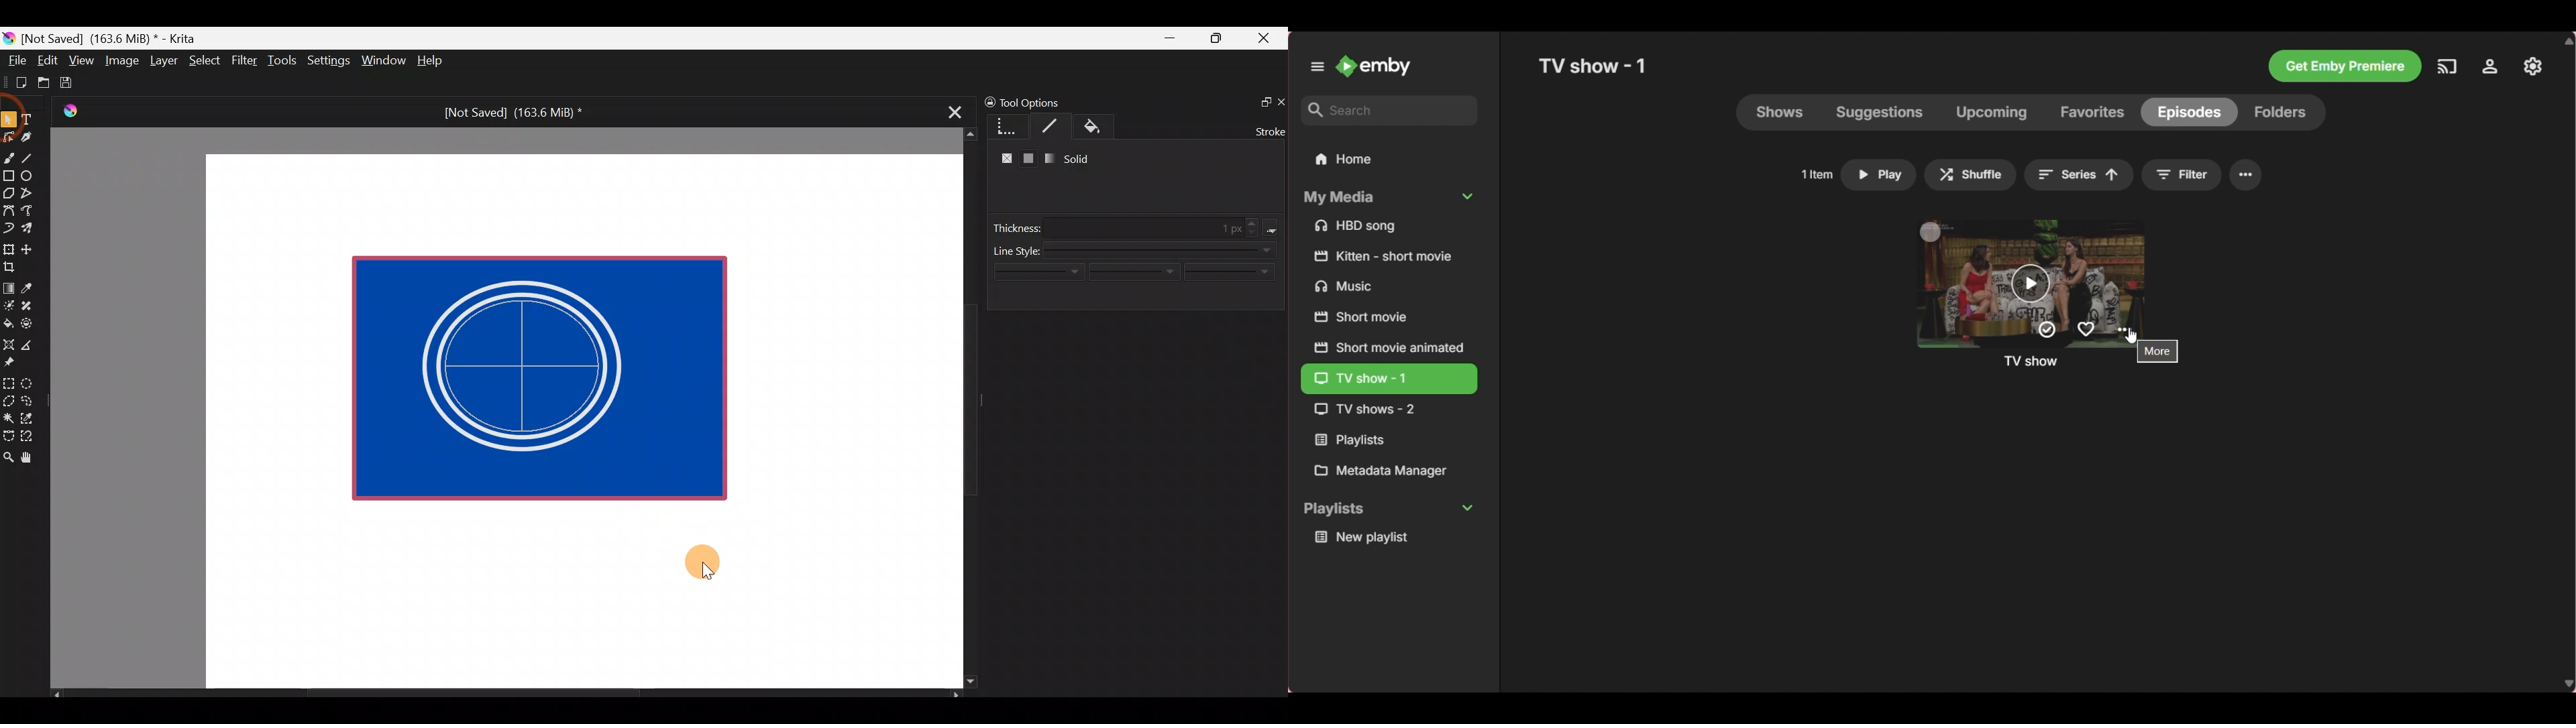  Describe the element at coordinates (245, 60) in the screenshot. I see `Filter` at that location.